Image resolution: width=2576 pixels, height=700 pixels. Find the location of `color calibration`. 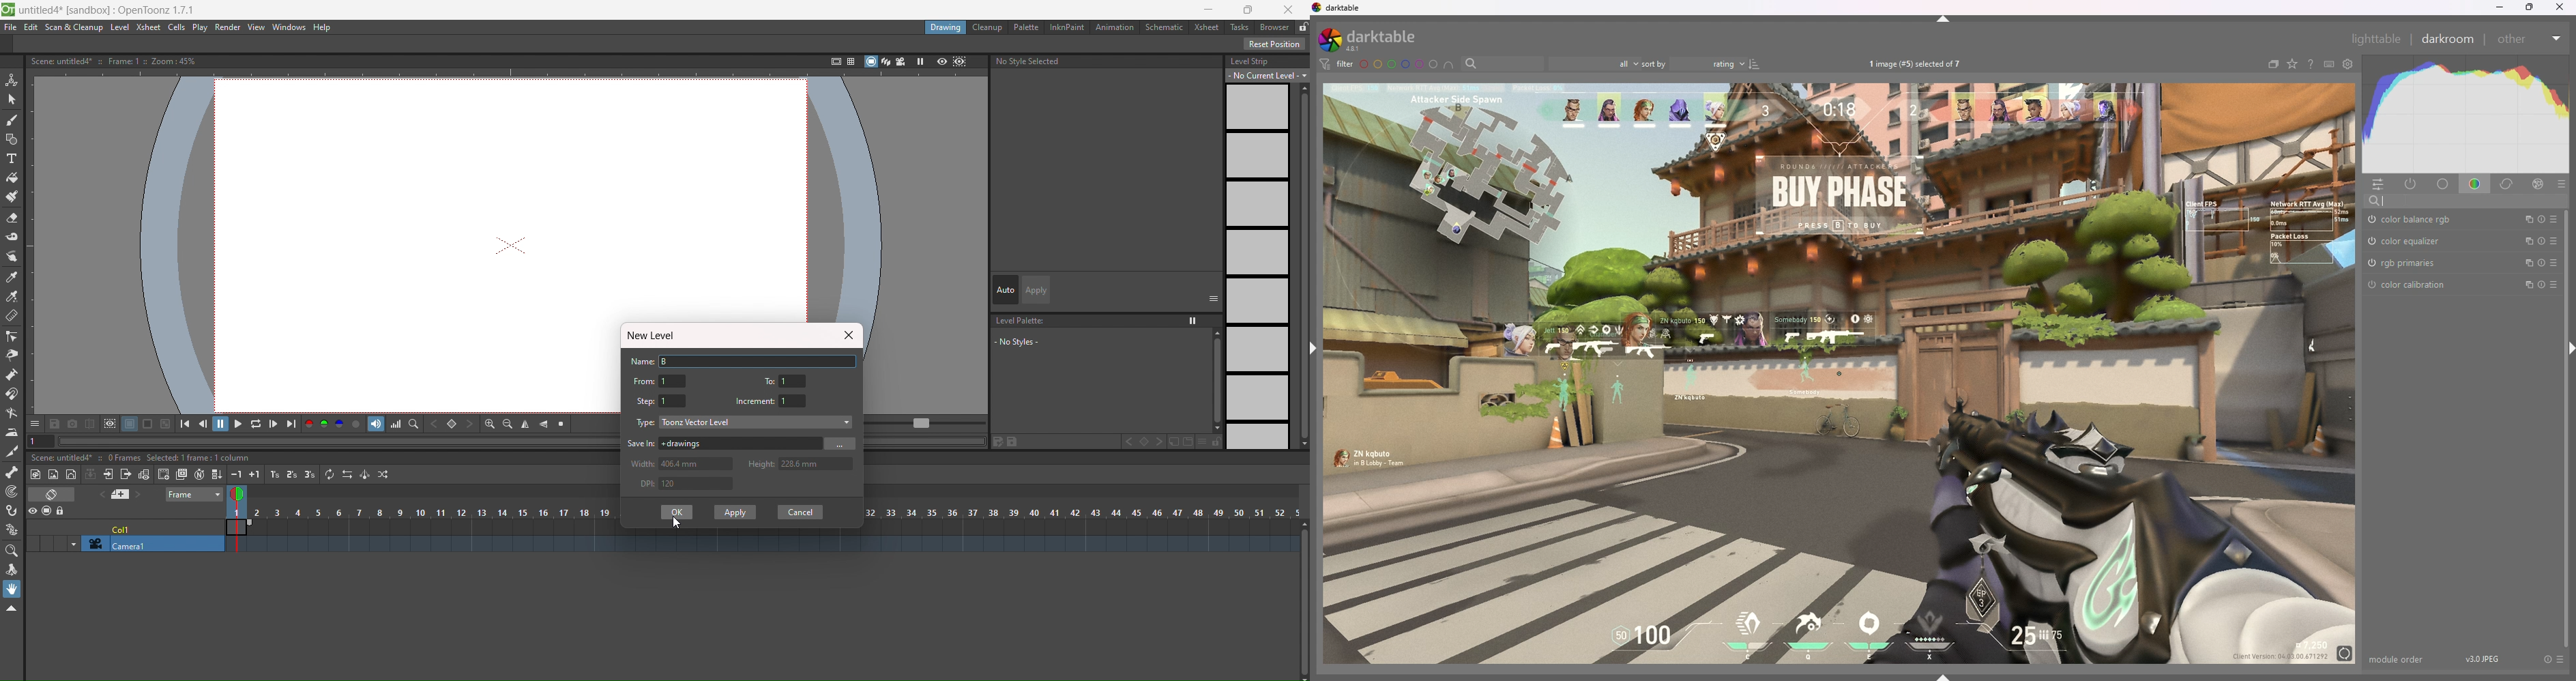

color calibration is located at coordinates (2408, 285).